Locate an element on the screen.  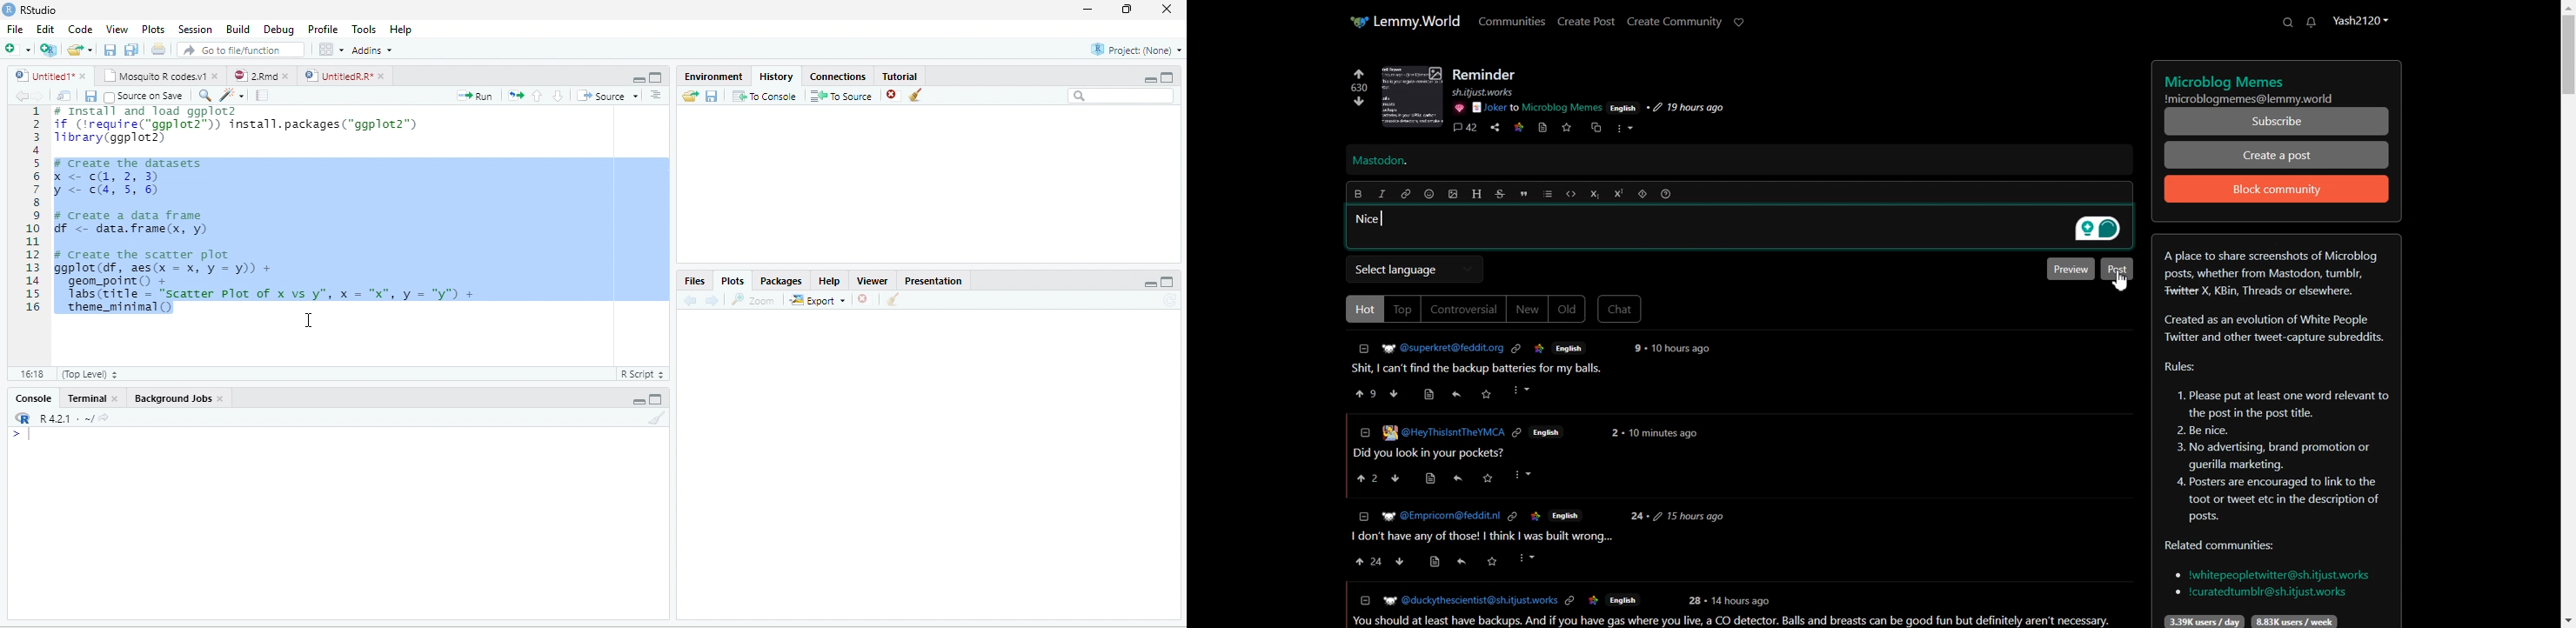
Comment is located at coordinates (1465, 129).